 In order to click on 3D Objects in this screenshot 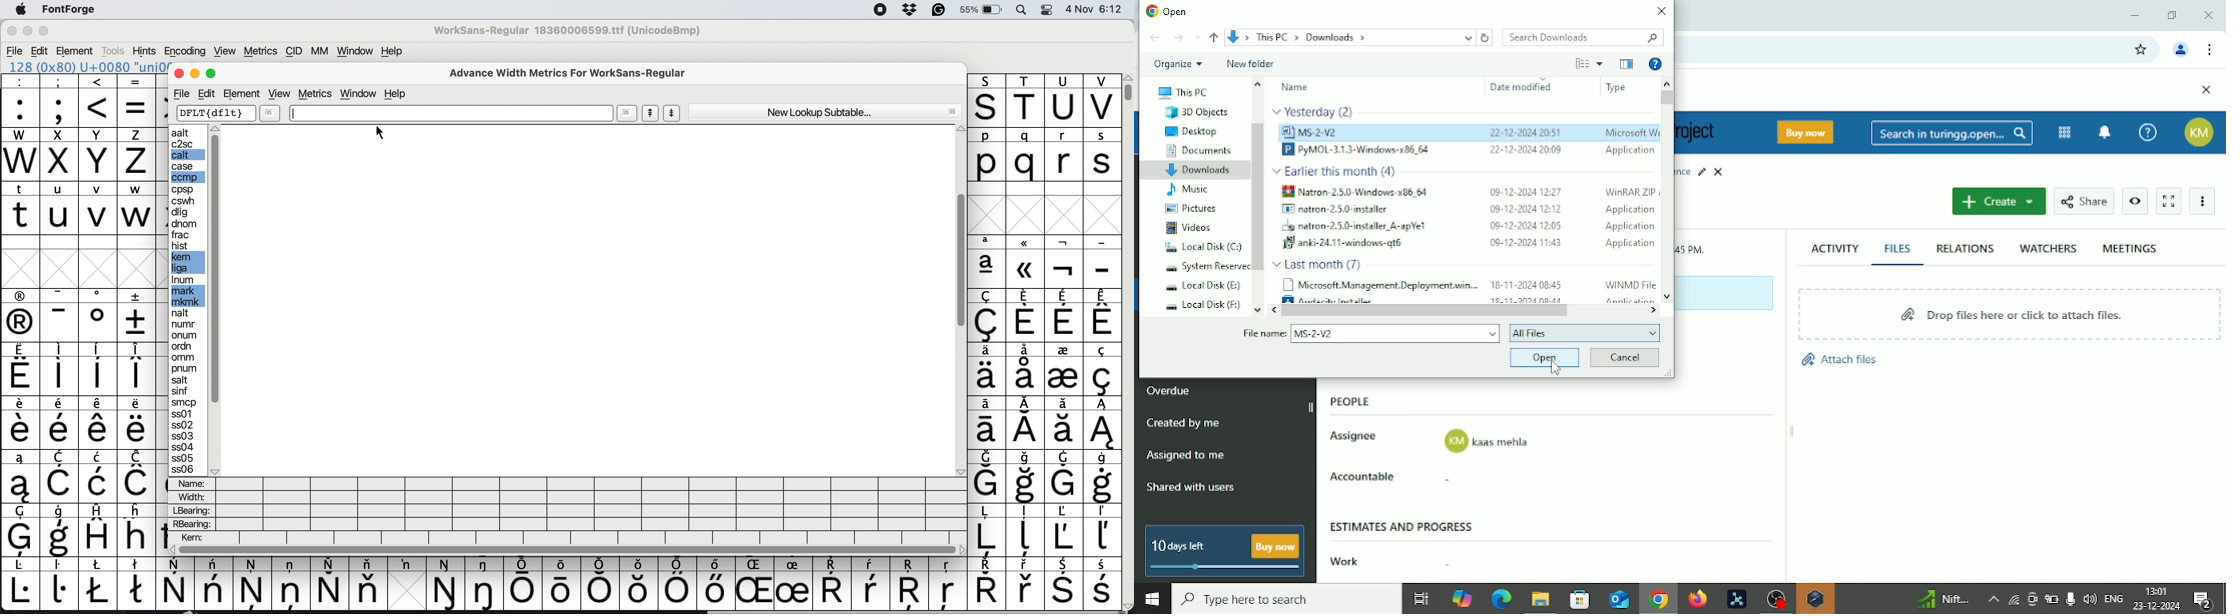, I will do `click(1199, 112)`.